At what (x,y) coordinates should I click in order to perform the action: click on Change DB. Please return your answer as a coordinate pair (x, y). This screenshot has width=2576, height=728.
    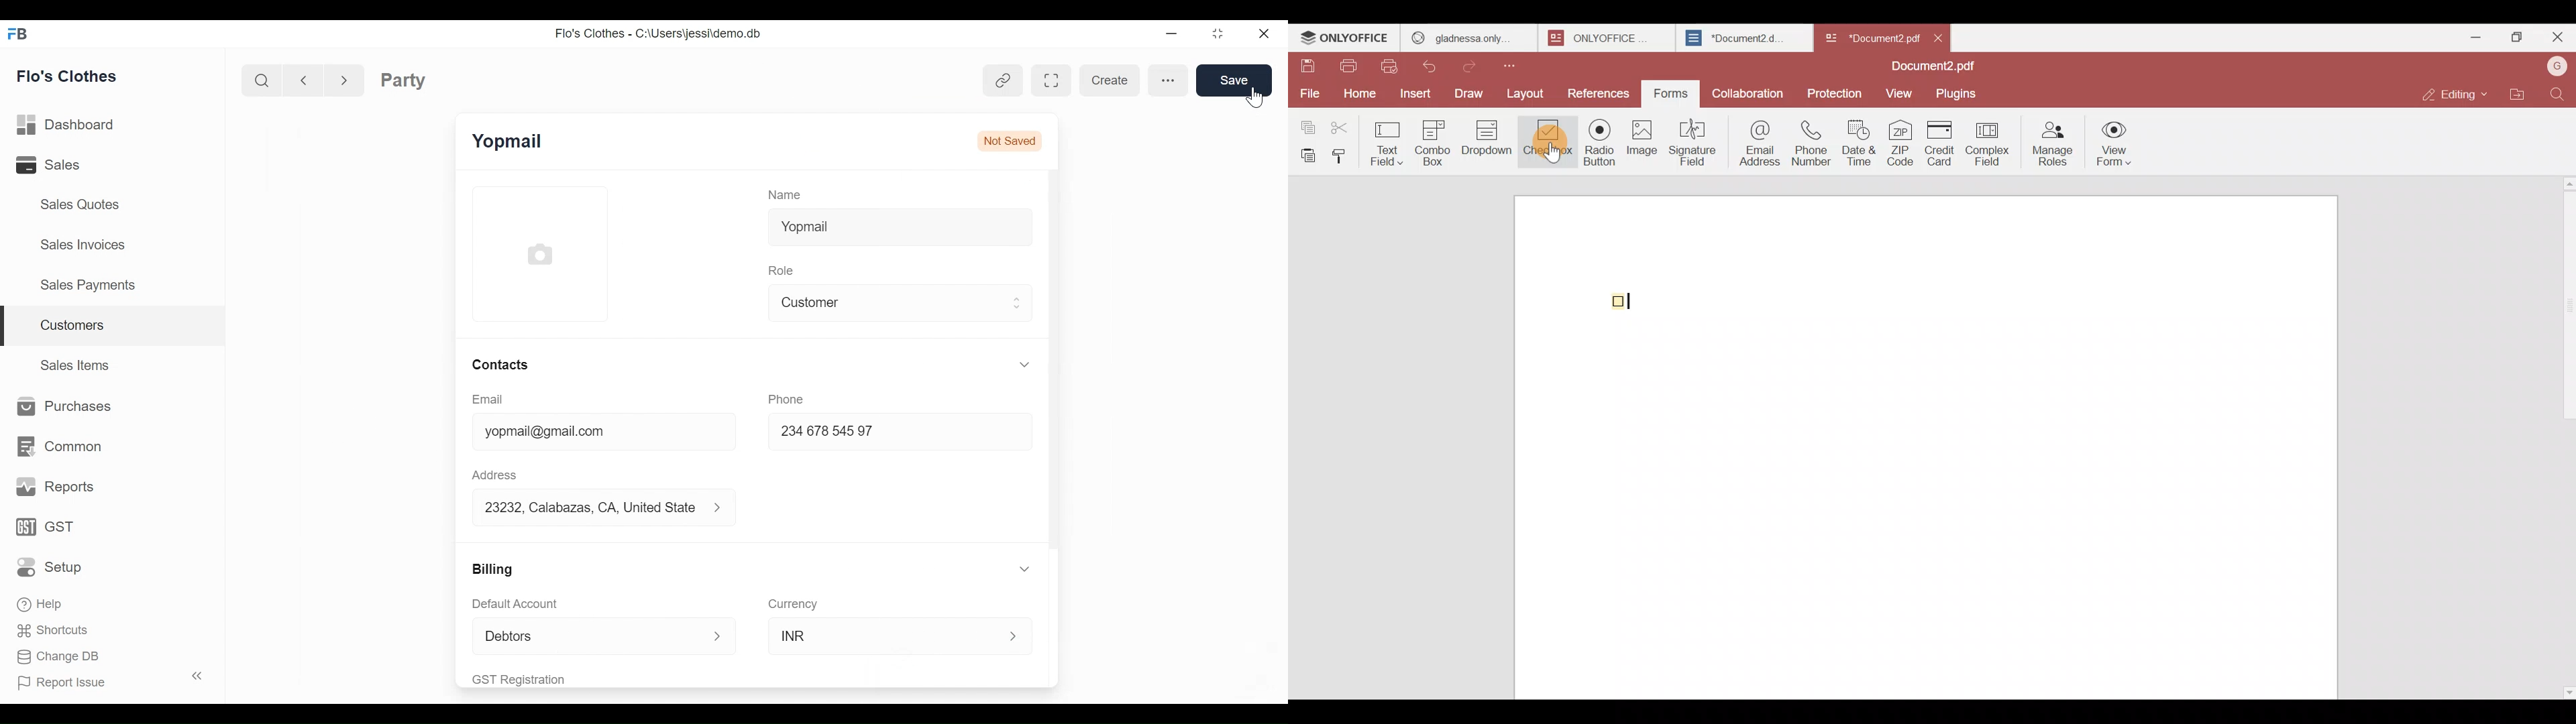
    Looking at the image, I should click on (59, 658).